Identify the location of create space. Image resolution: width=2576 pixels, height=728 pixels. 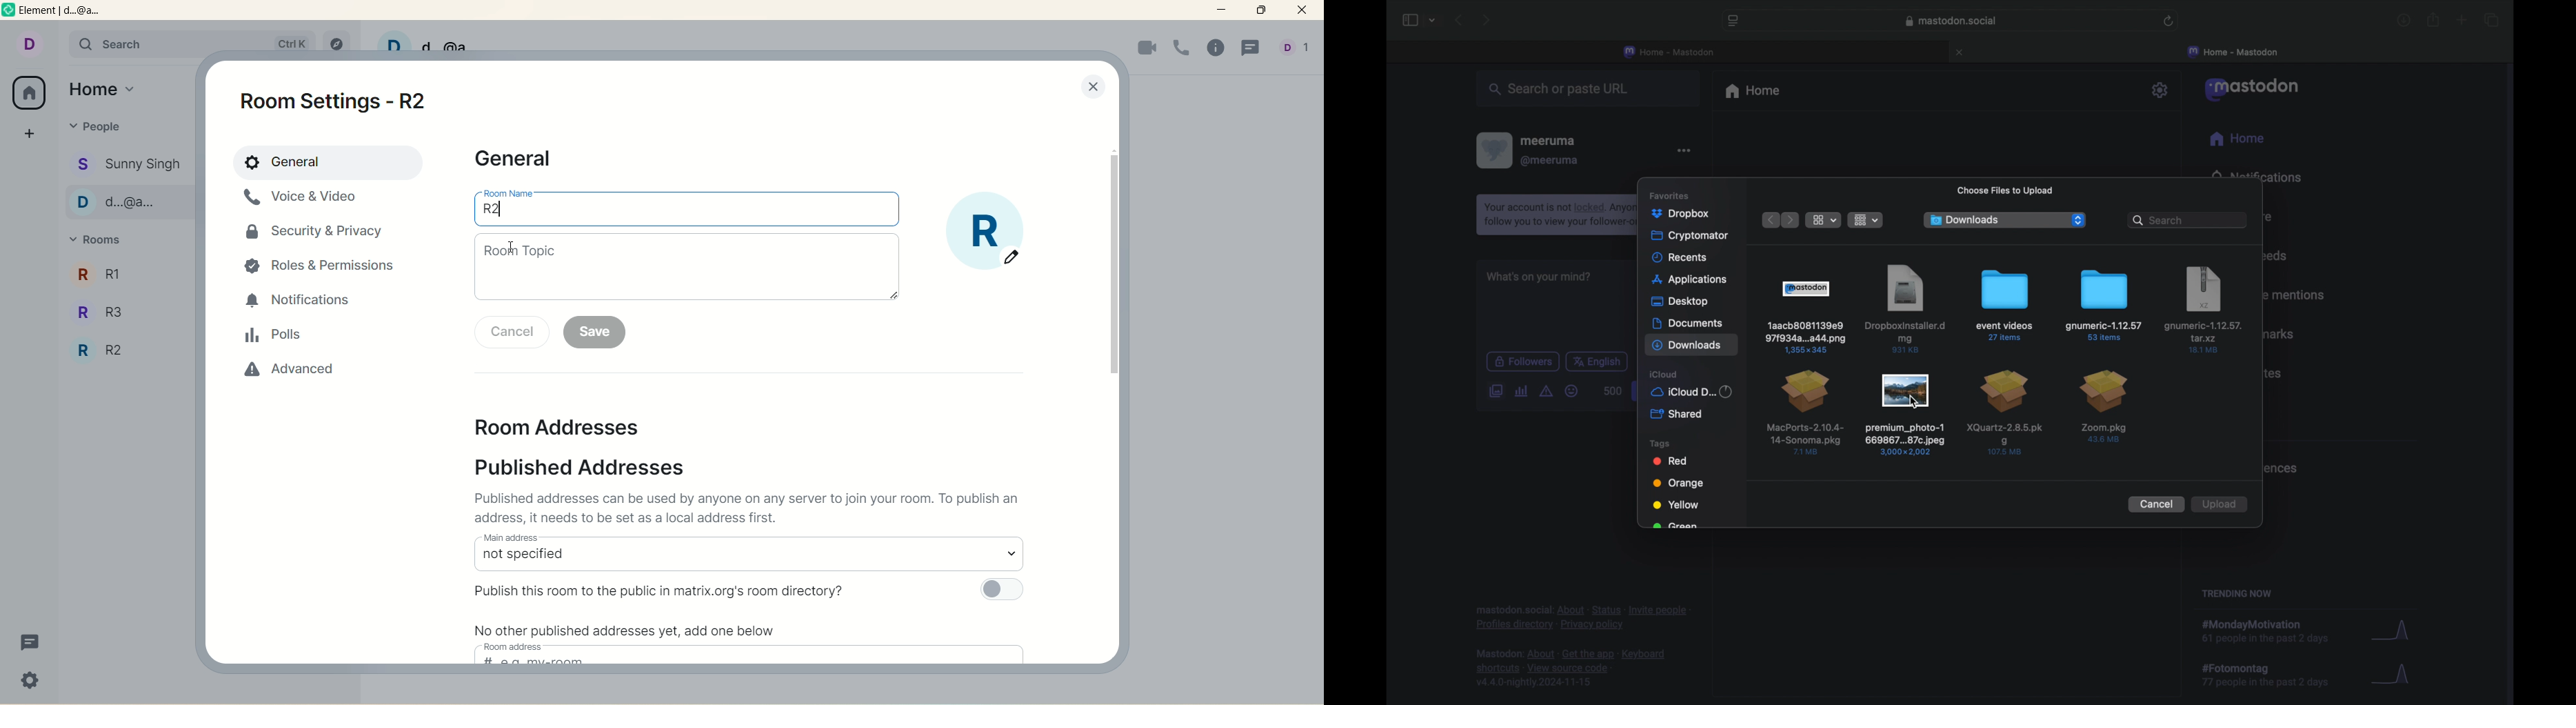
(30, 133).